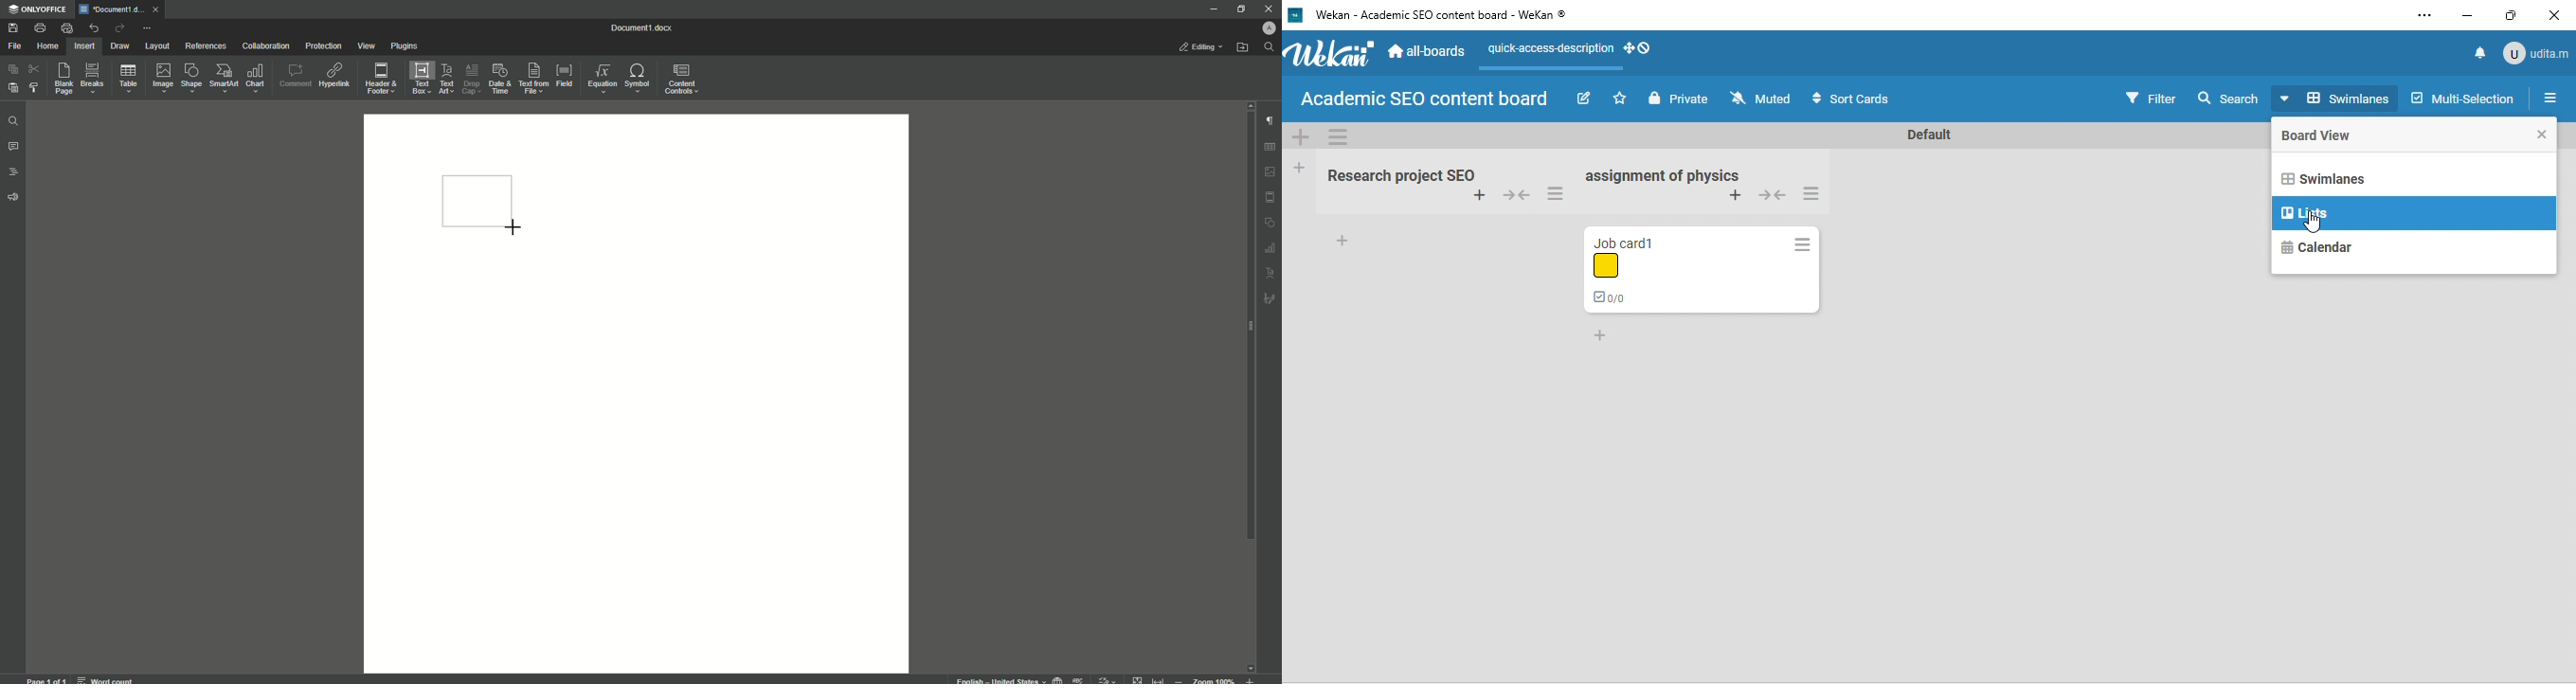 The image size is (2576, 700). Describe the element at coordinates (532, 77) in the screenshot. I see `Text From File` at that location.